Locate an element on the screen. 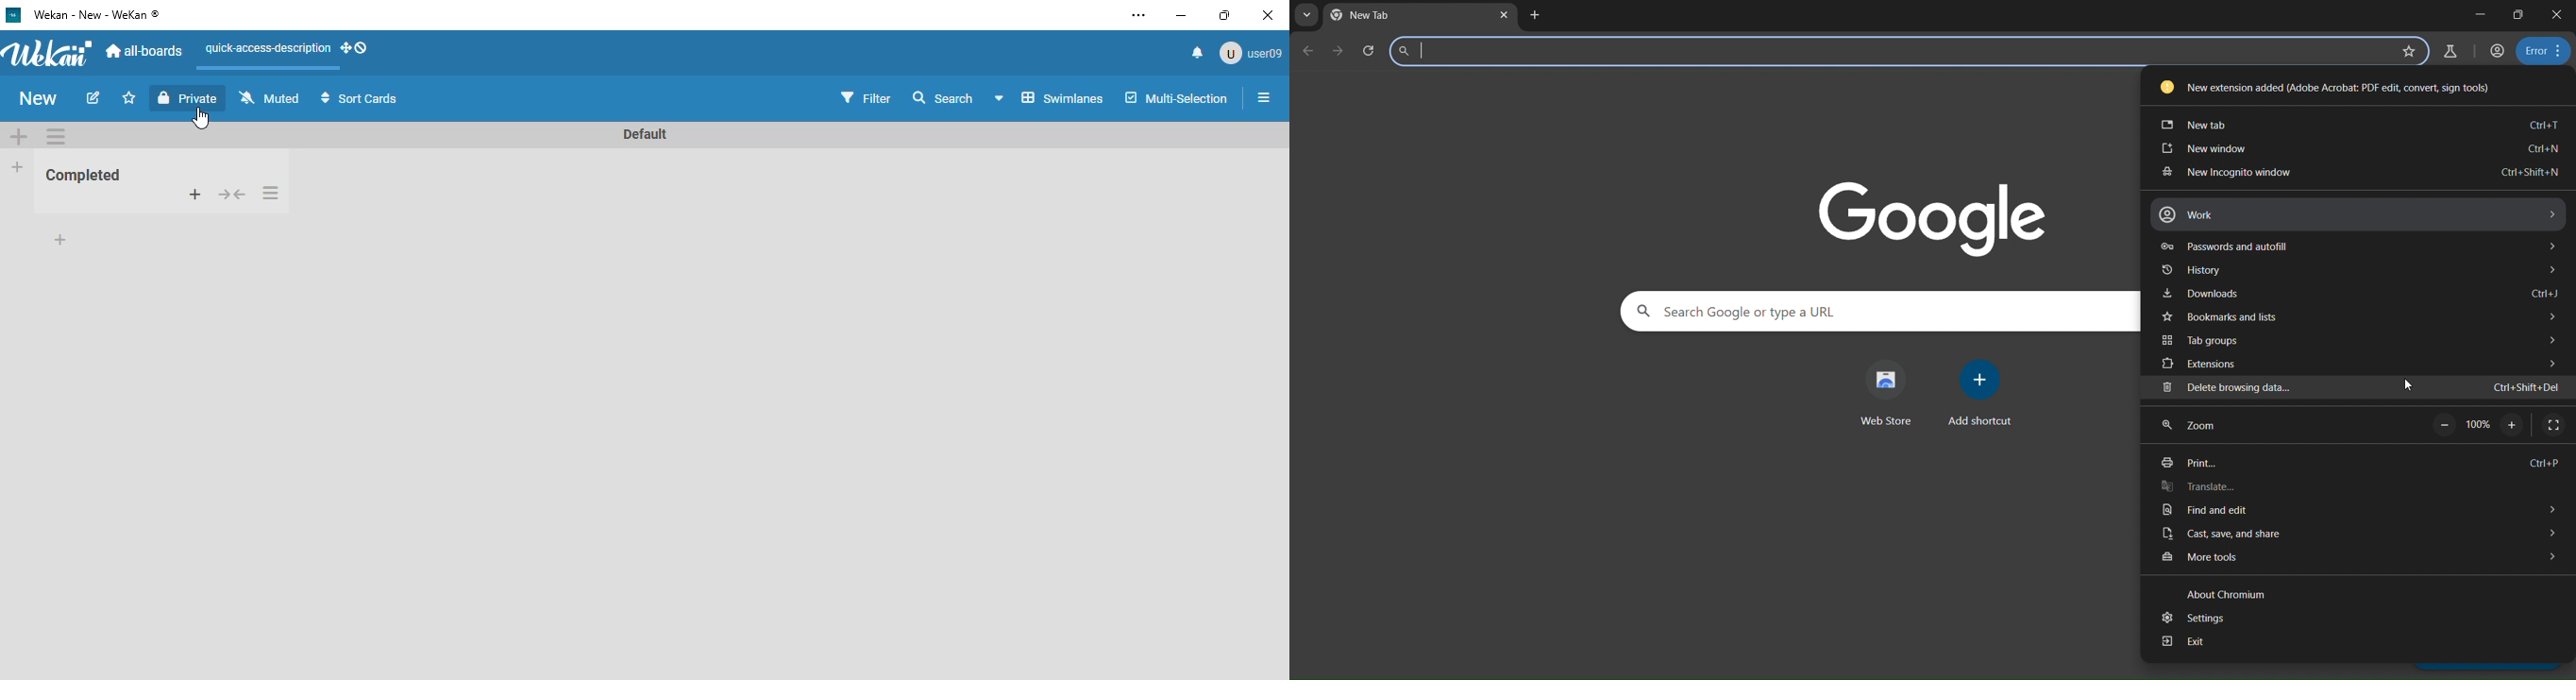 This screenshot has height=700, width=2576. multi-selection is located at coordinates (1176, 98).